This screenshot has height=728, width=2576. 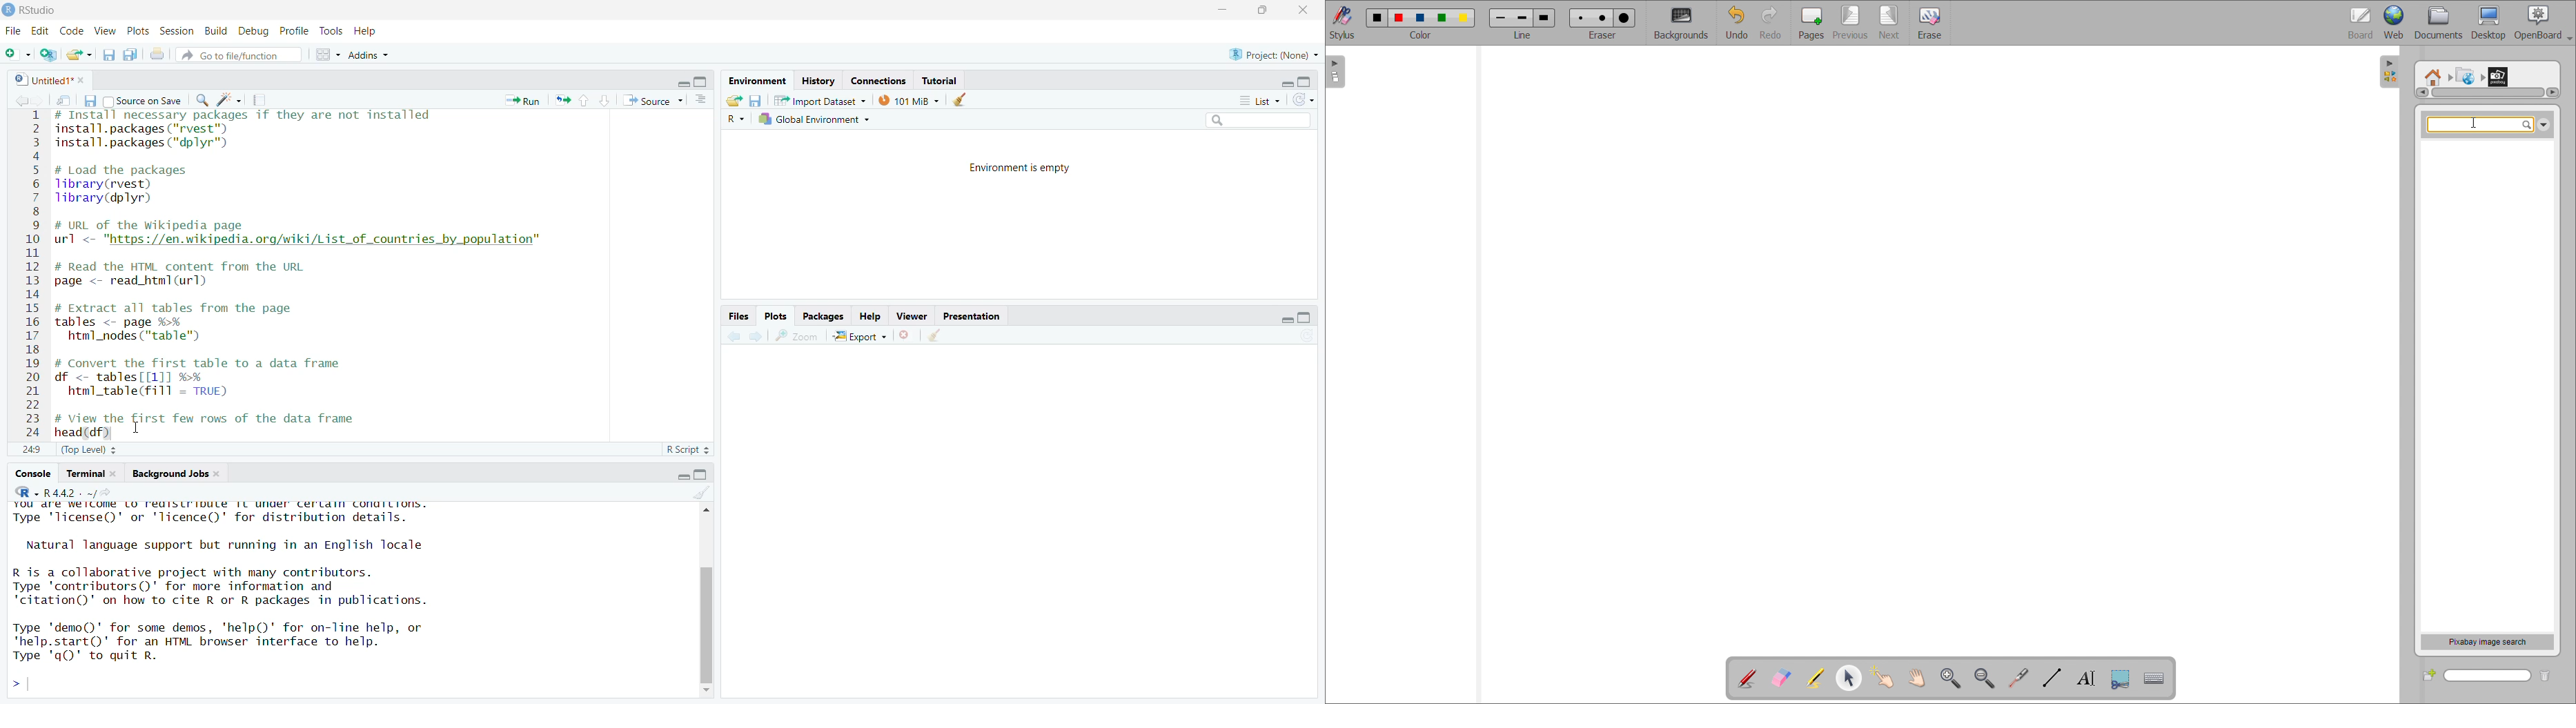 What do you see at coordinates (1782, 677) in the screenshot?
I see `erase annotation` at bounding box center [1782, 677].